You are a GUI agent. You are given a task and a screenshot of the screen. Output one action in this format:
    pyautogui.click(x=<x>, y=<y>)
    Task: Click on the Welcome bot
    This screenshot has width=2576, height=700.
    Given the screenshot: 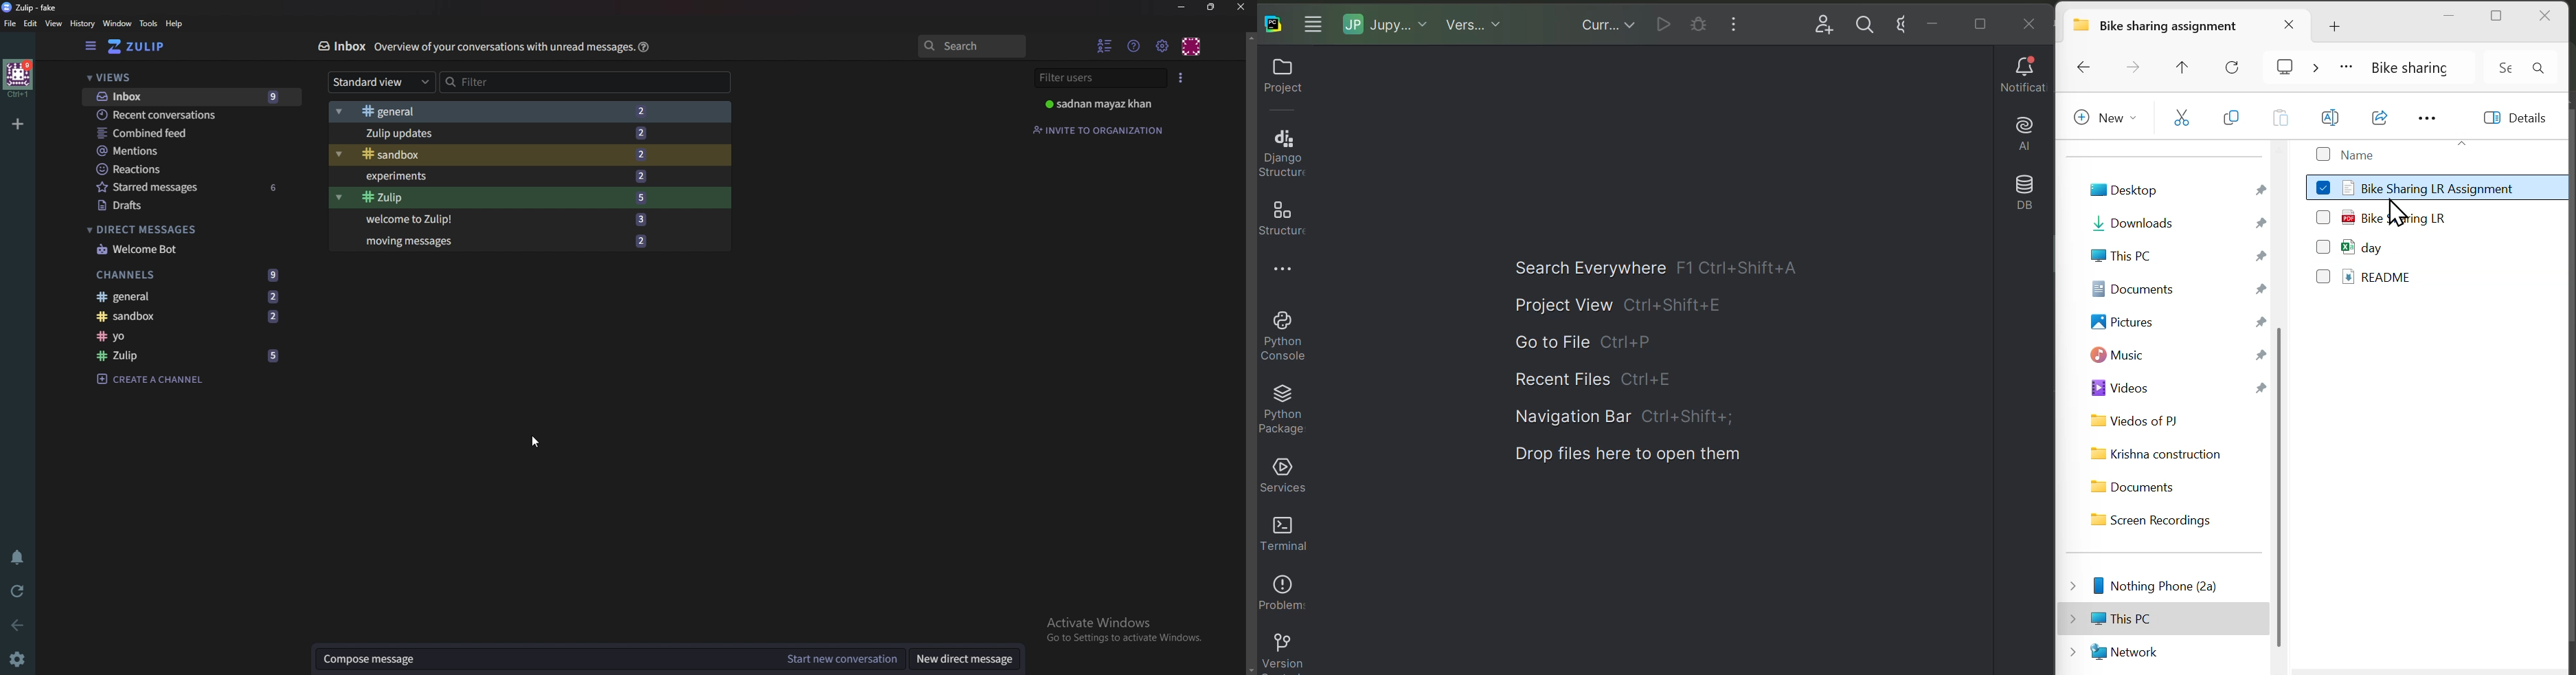 What is the action you would take?
    pyautogui.click(x=177, y=250)
    